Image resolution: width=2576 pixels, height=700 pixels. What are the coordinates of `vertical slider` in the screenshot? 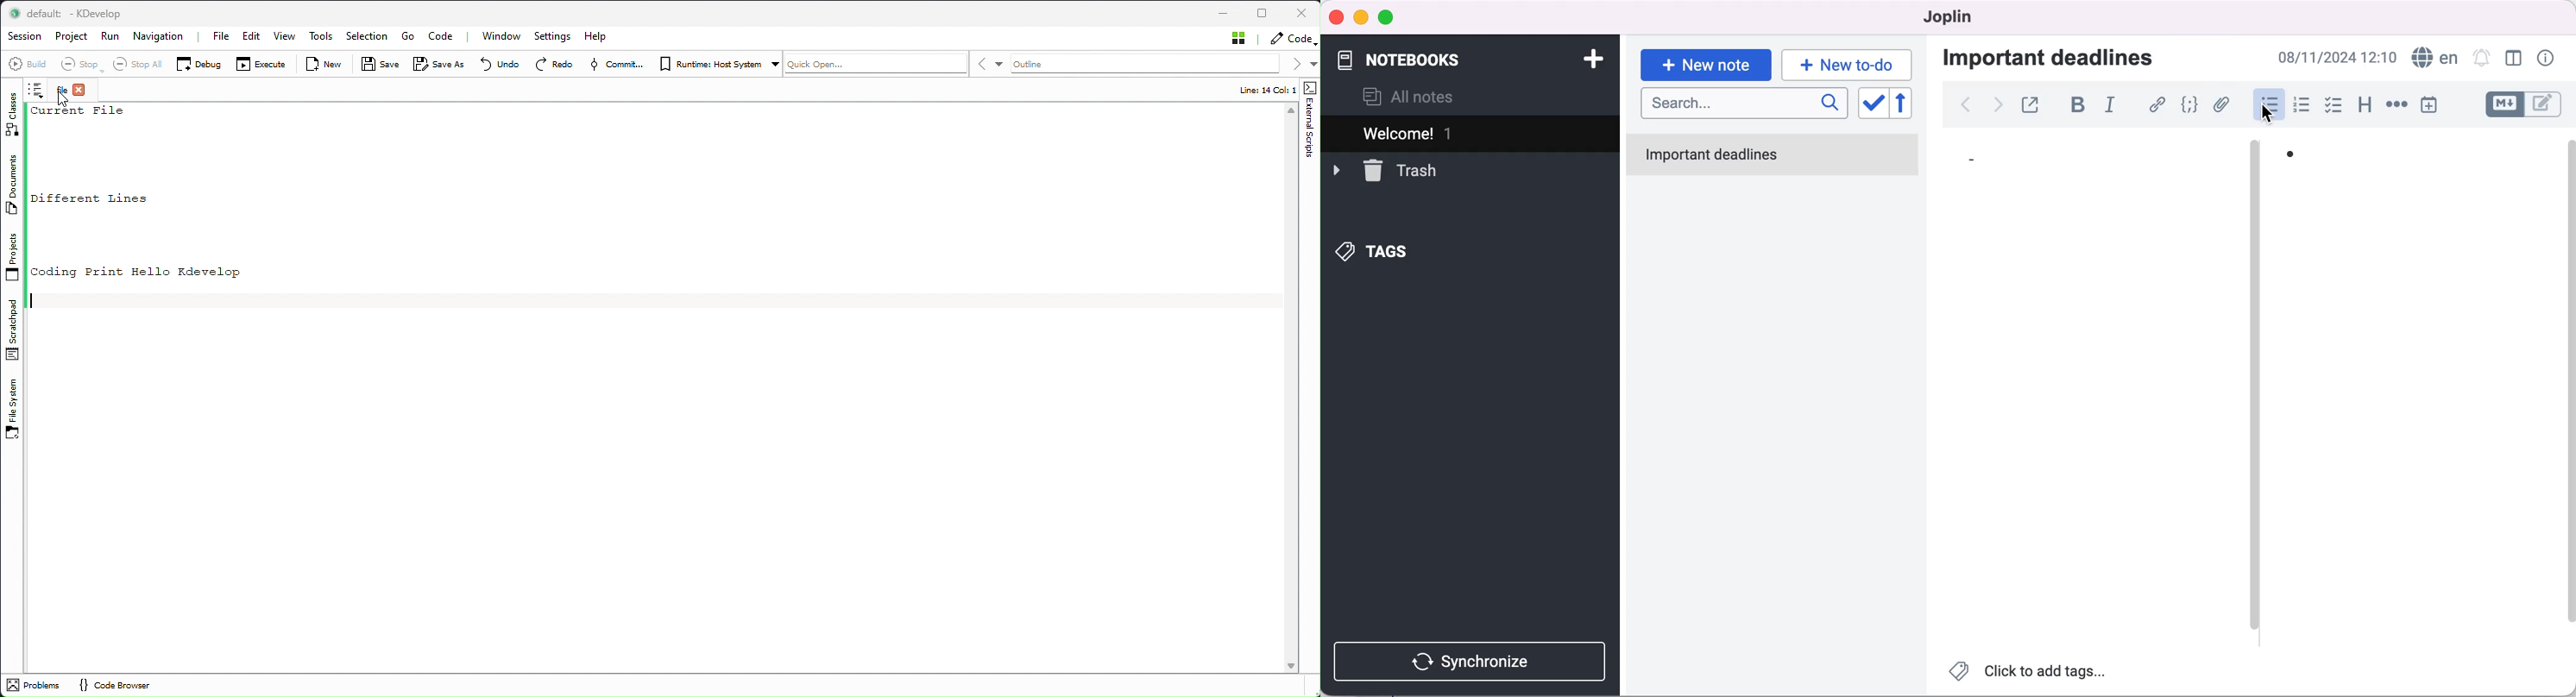 It's located at (2254, 392).